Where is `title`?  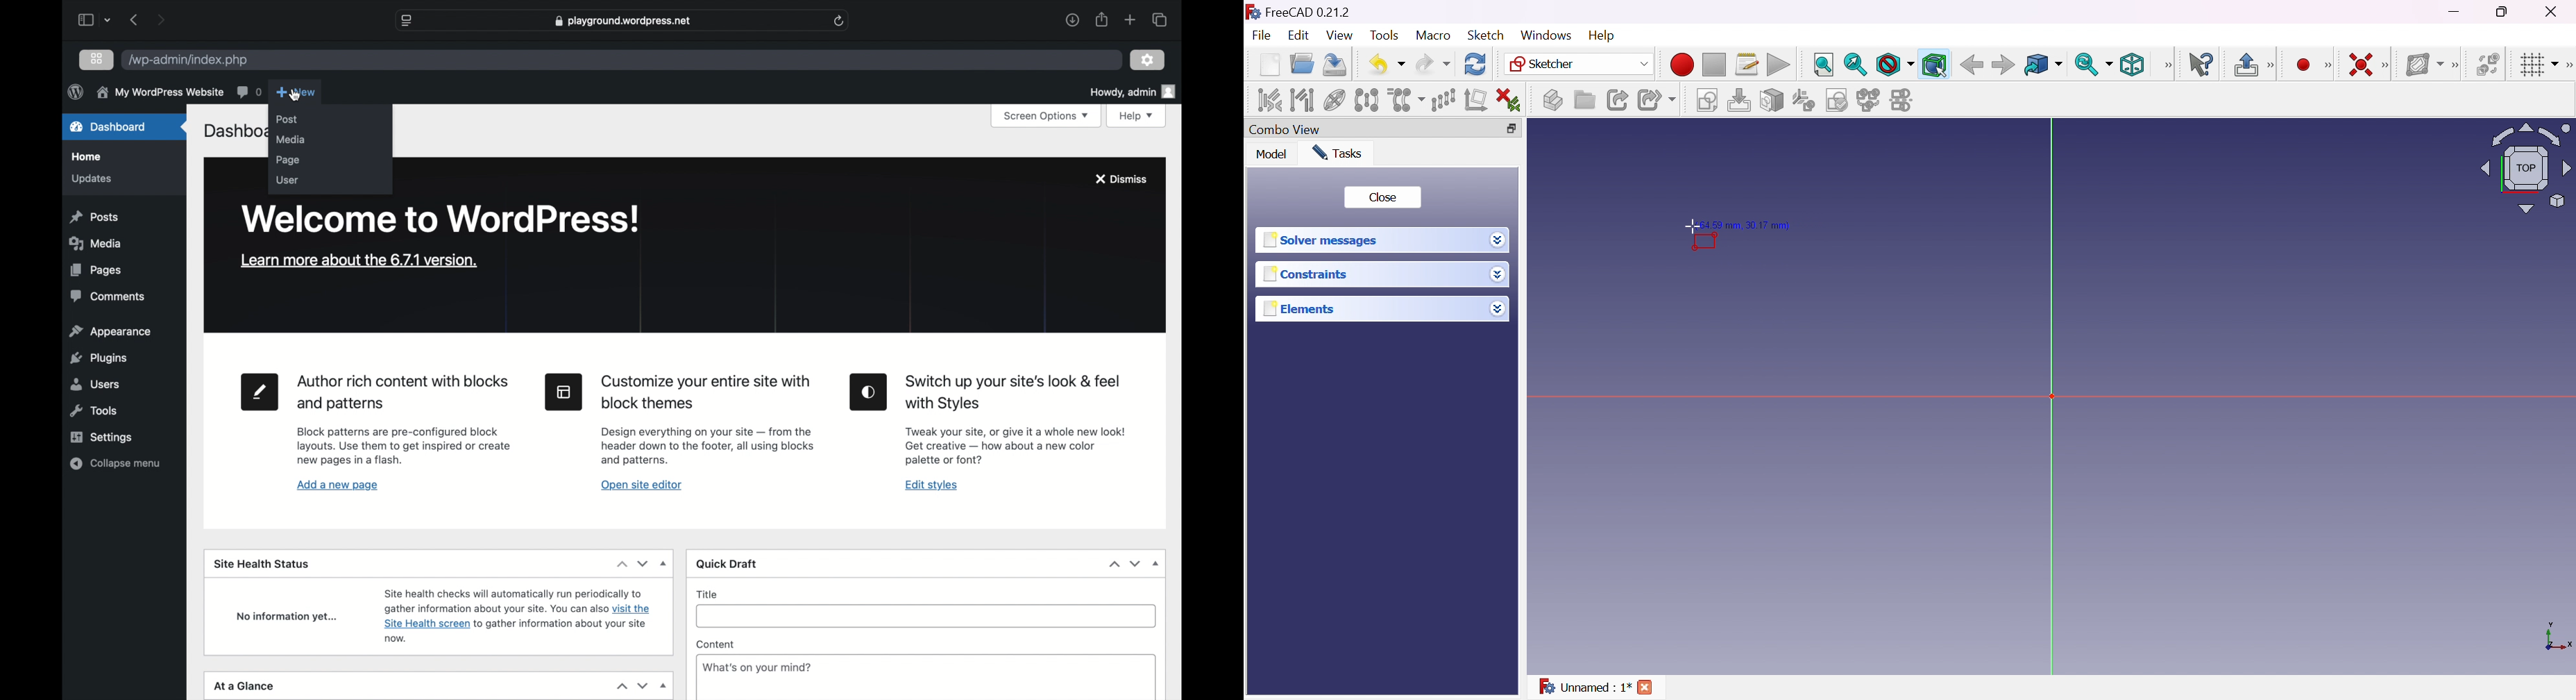
title is located at coordinates (708, 594).